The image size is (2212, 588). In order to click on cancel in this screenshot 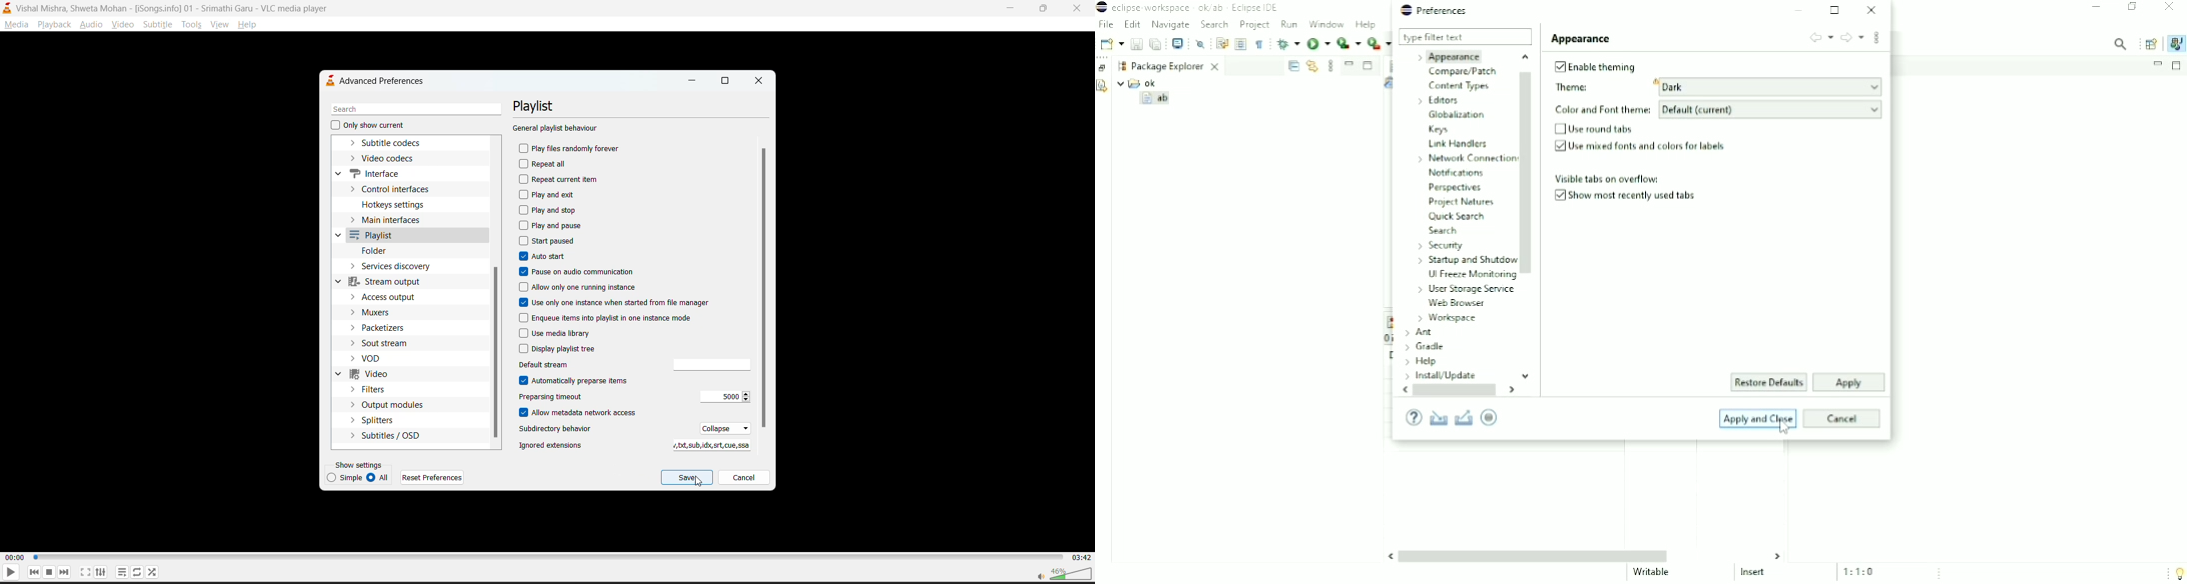, I will do `click(746, 477)`.